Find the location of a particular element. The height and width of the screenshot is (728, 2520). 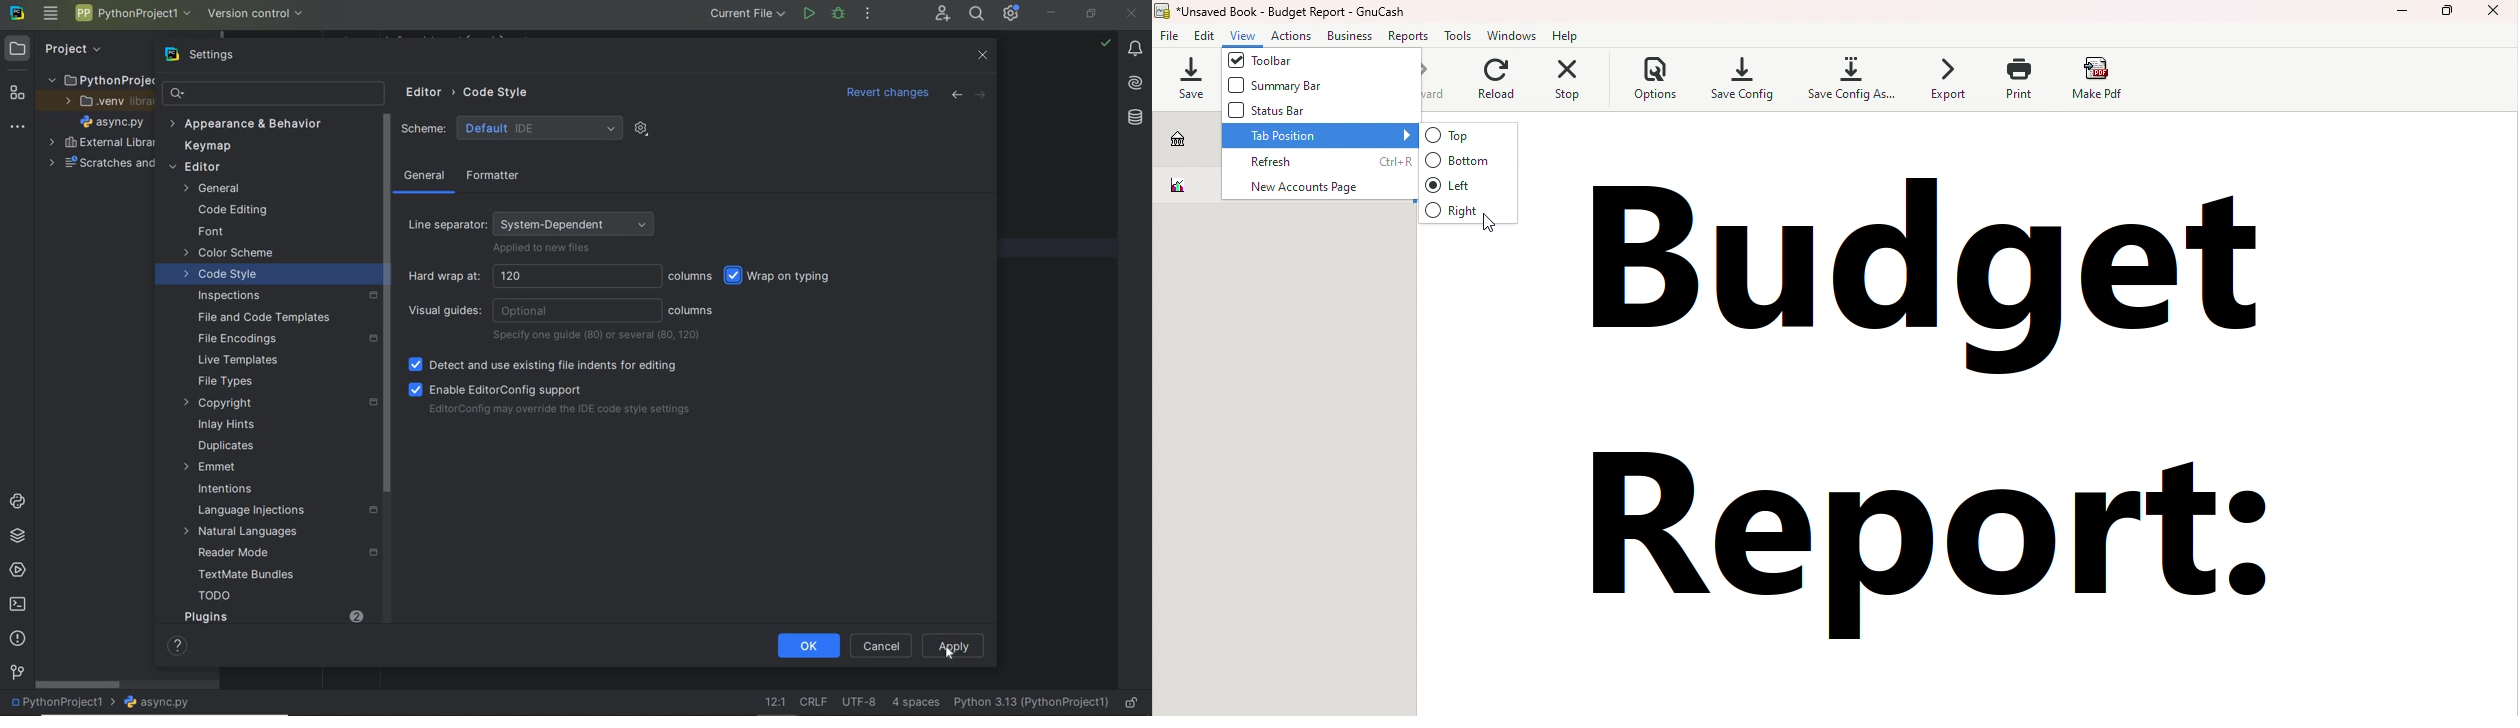

Plugins is located at coordinates (205, 617).